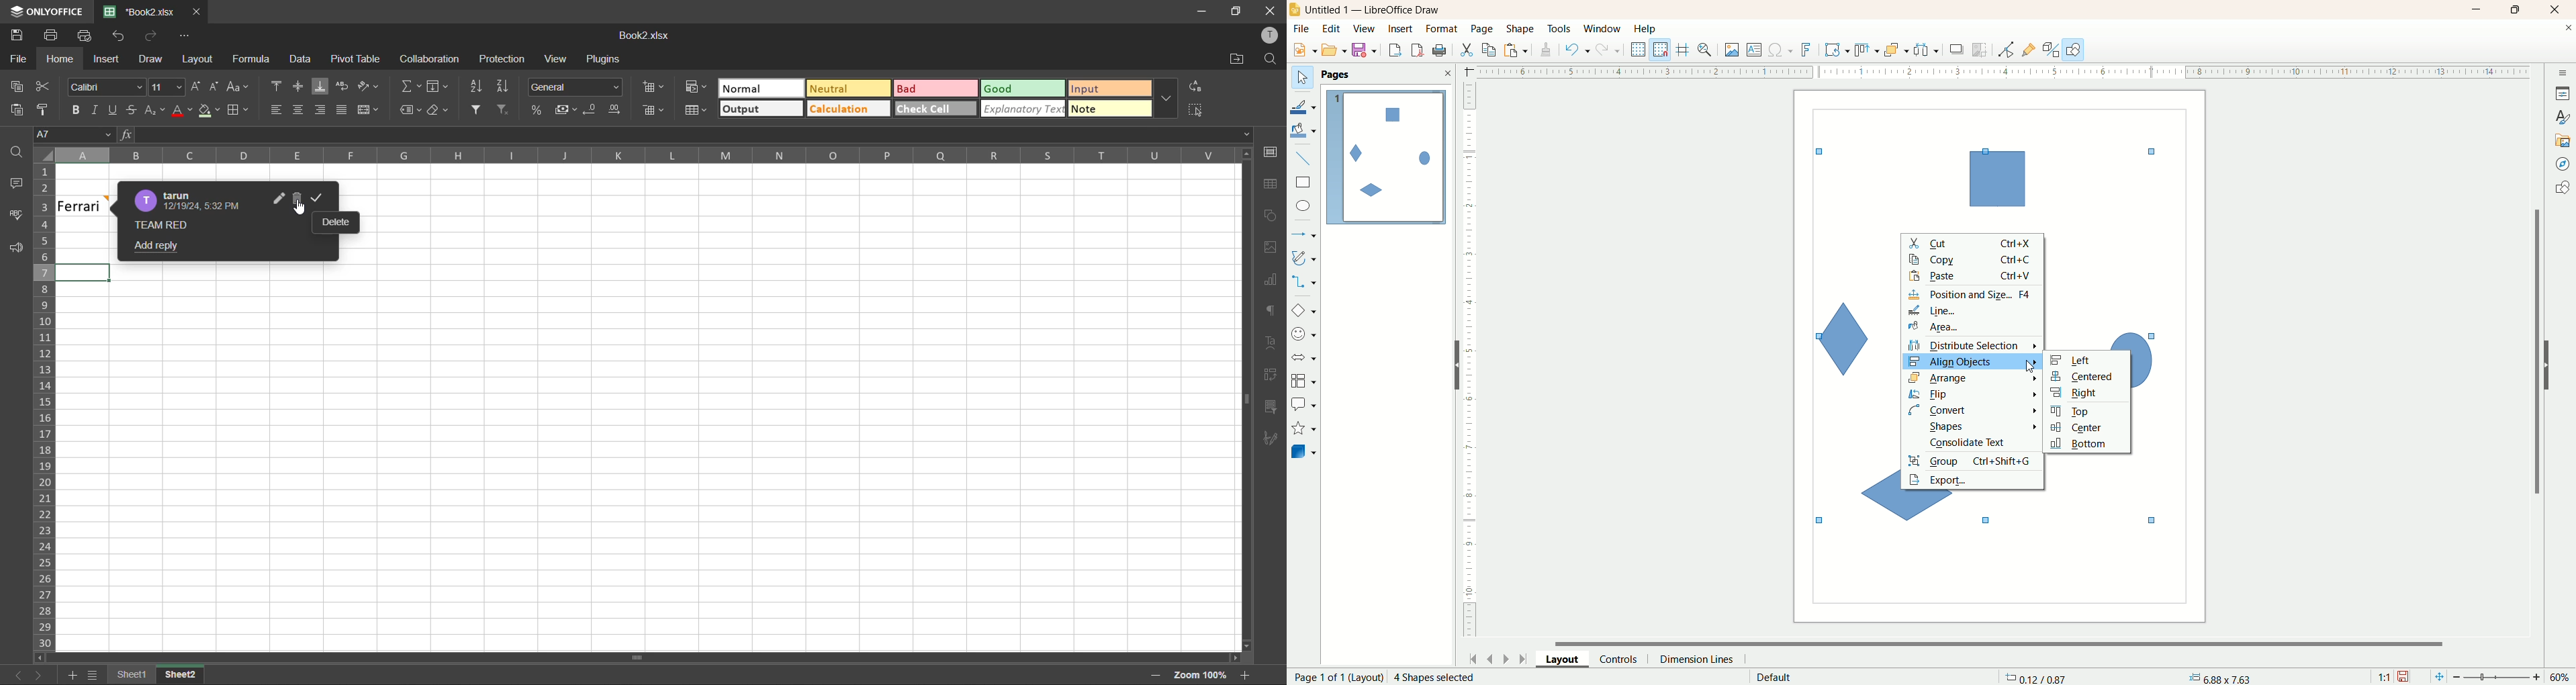 The width and height of the screenshot is (2576, 700). Describe the element at coordinates (1973, 259) in the screenshot. I see `copy` at that location.